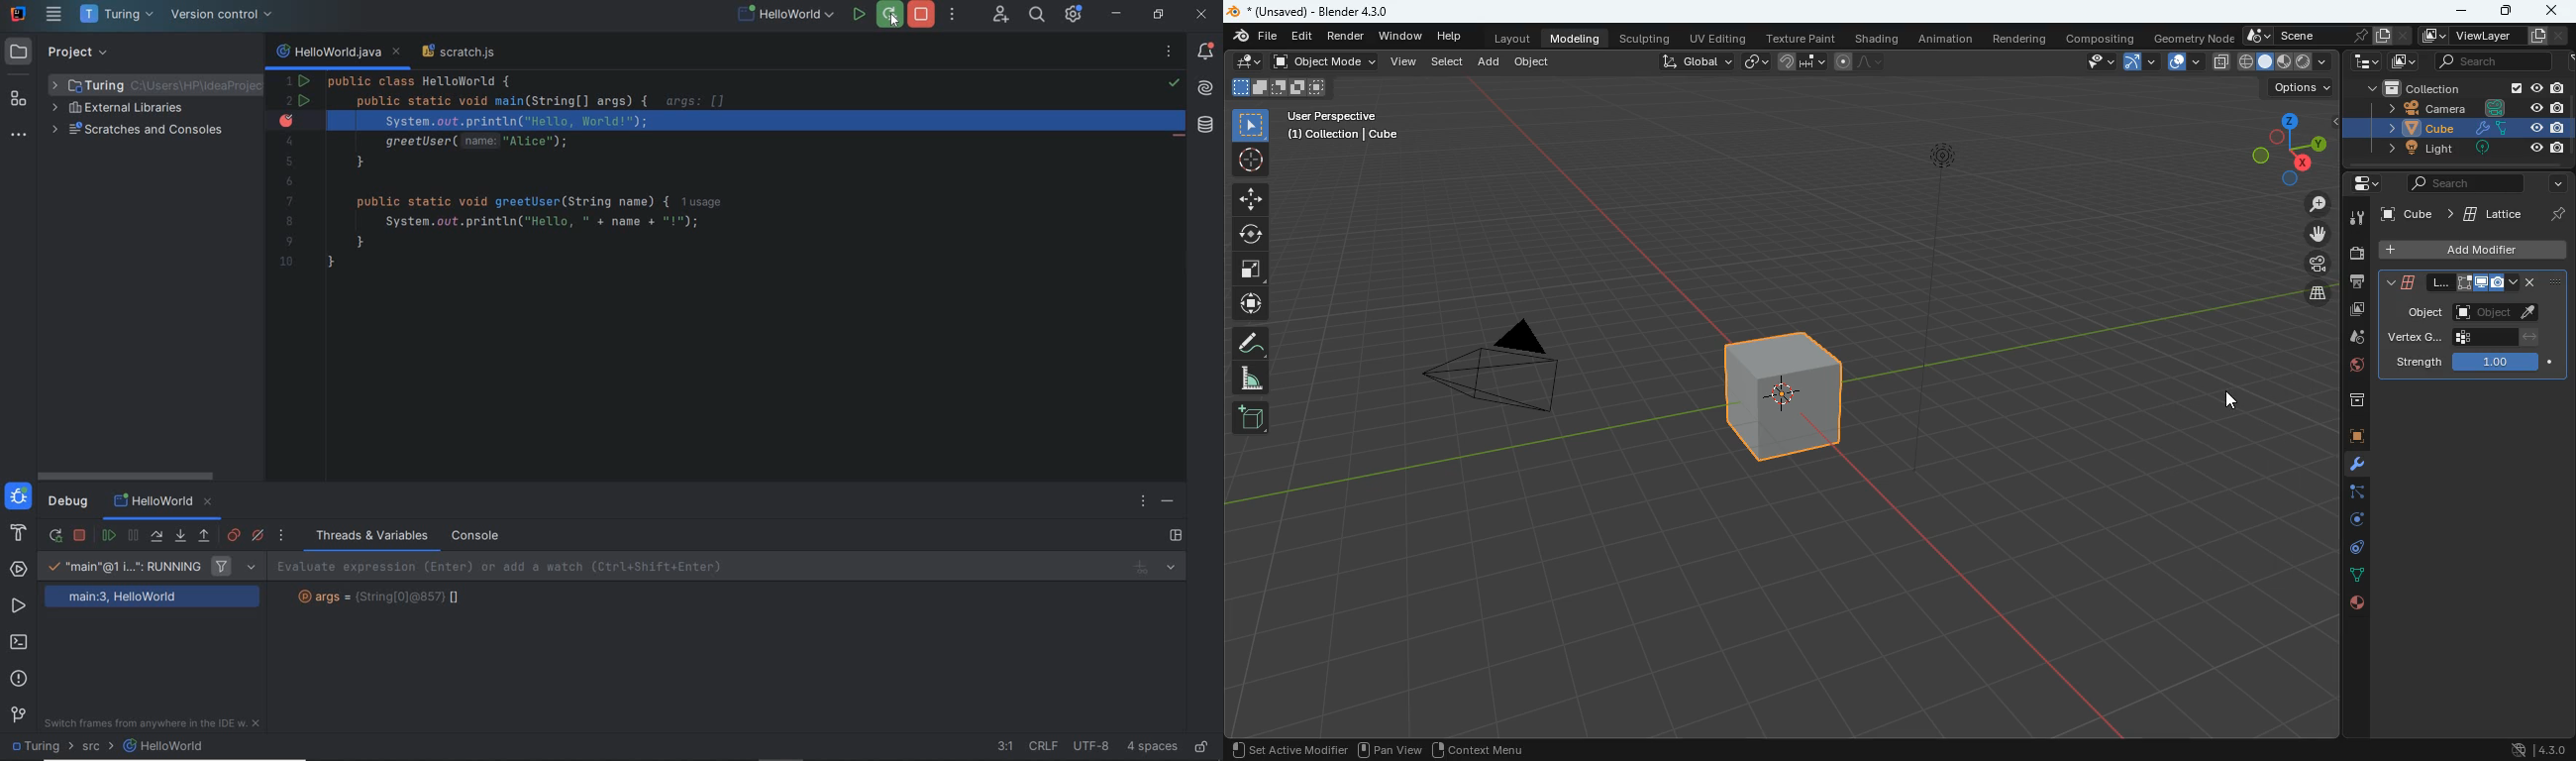 This screenshot has height=784, width=2576. Describe the element at coordinates (2458, 12) in the screenshot. I see `minimize` at that location.